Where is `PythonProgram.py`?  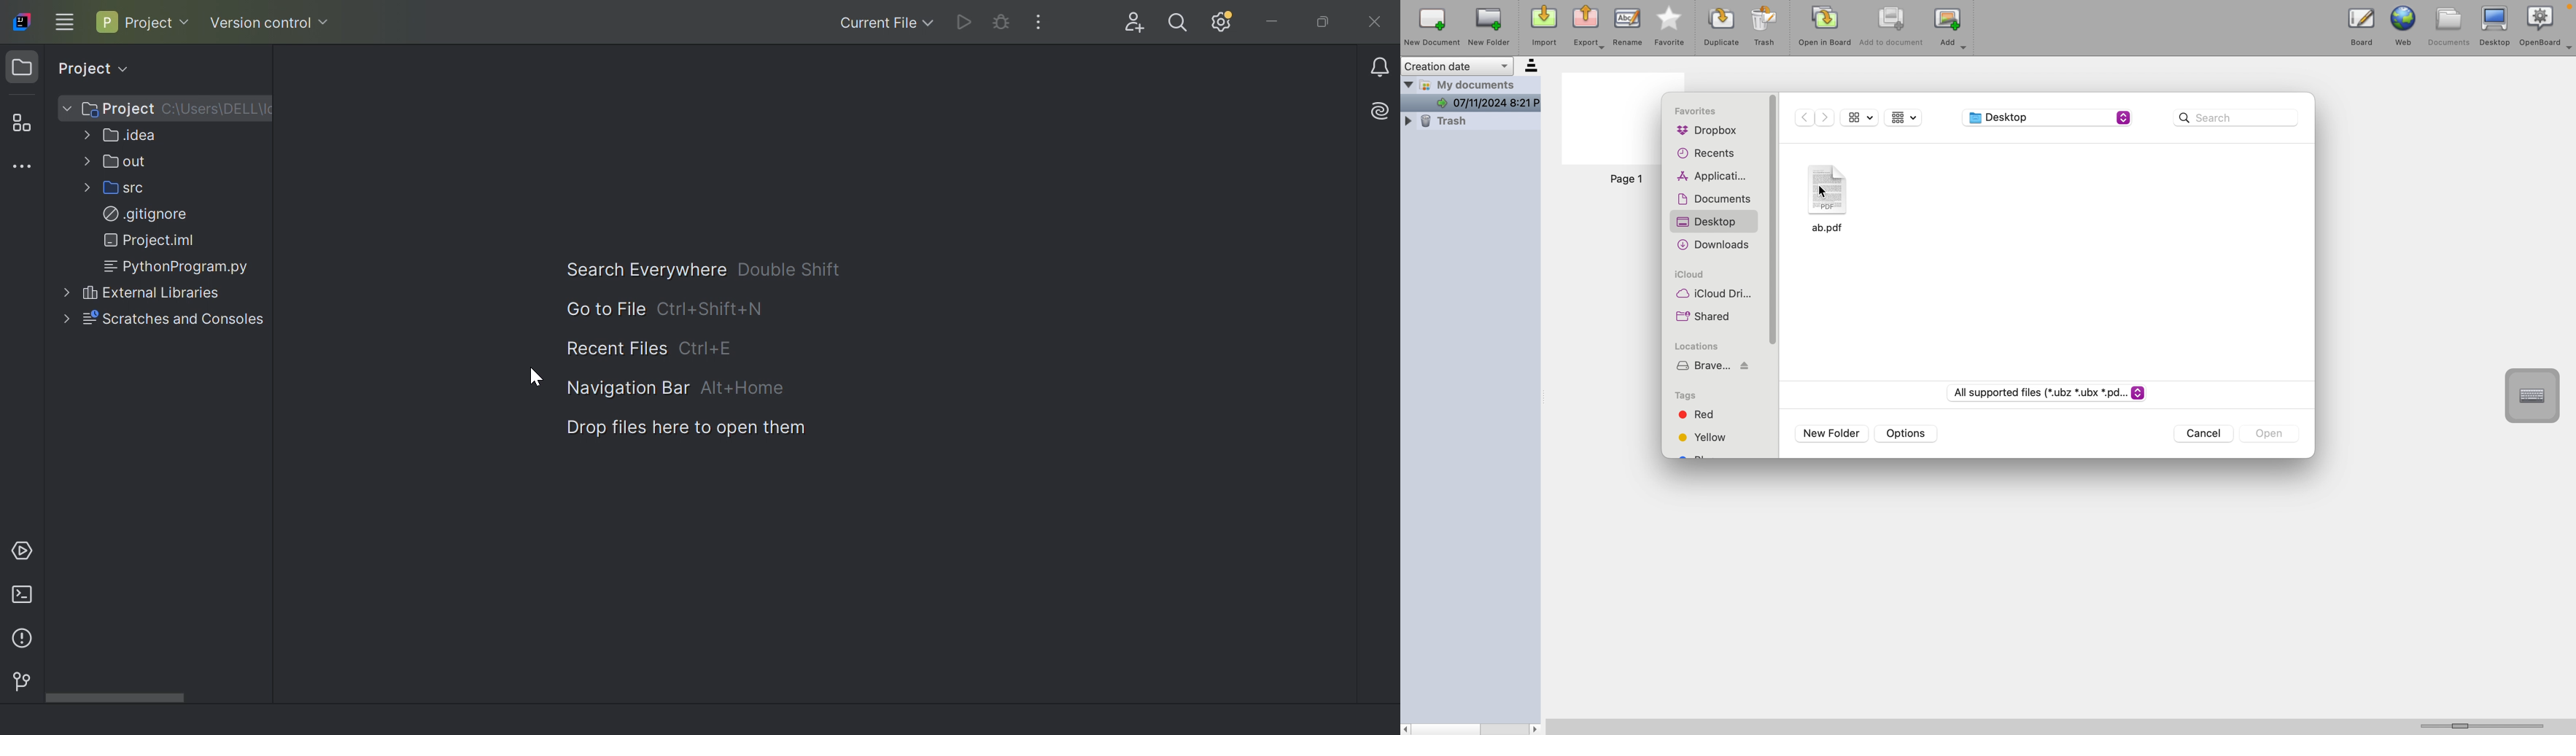 PythonProgram.py is located at coordinates (179, 267).